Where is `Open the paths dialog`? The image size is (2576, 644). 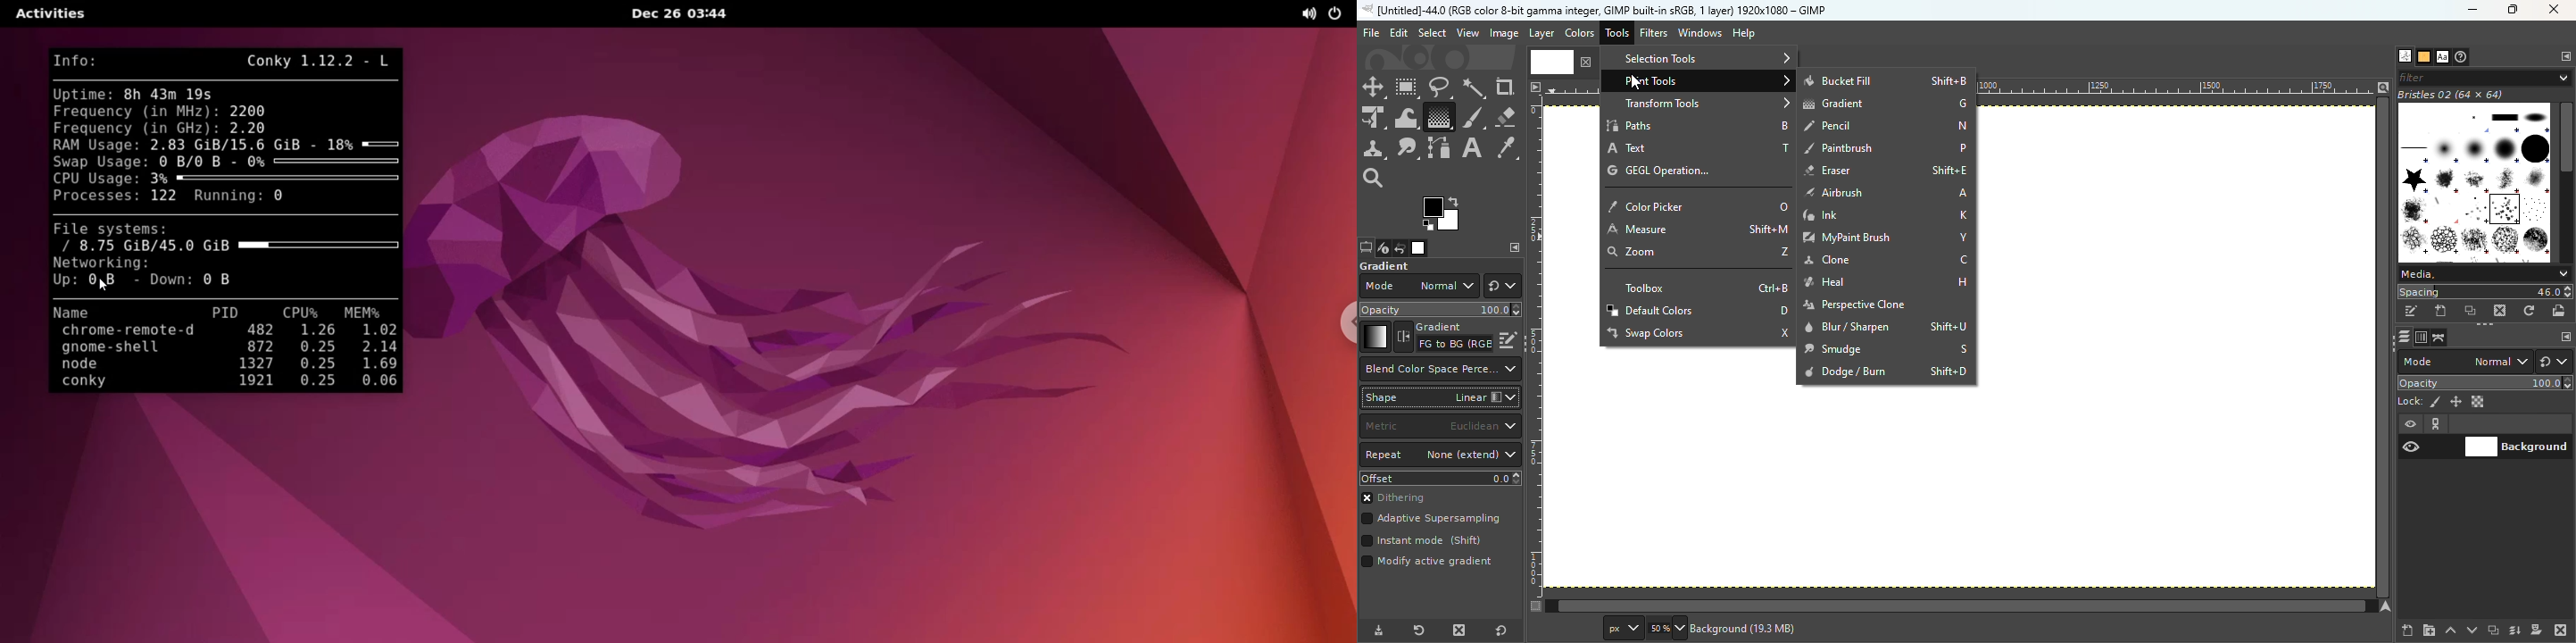 Open the paths dialog is located at coordinates (2439, 338).